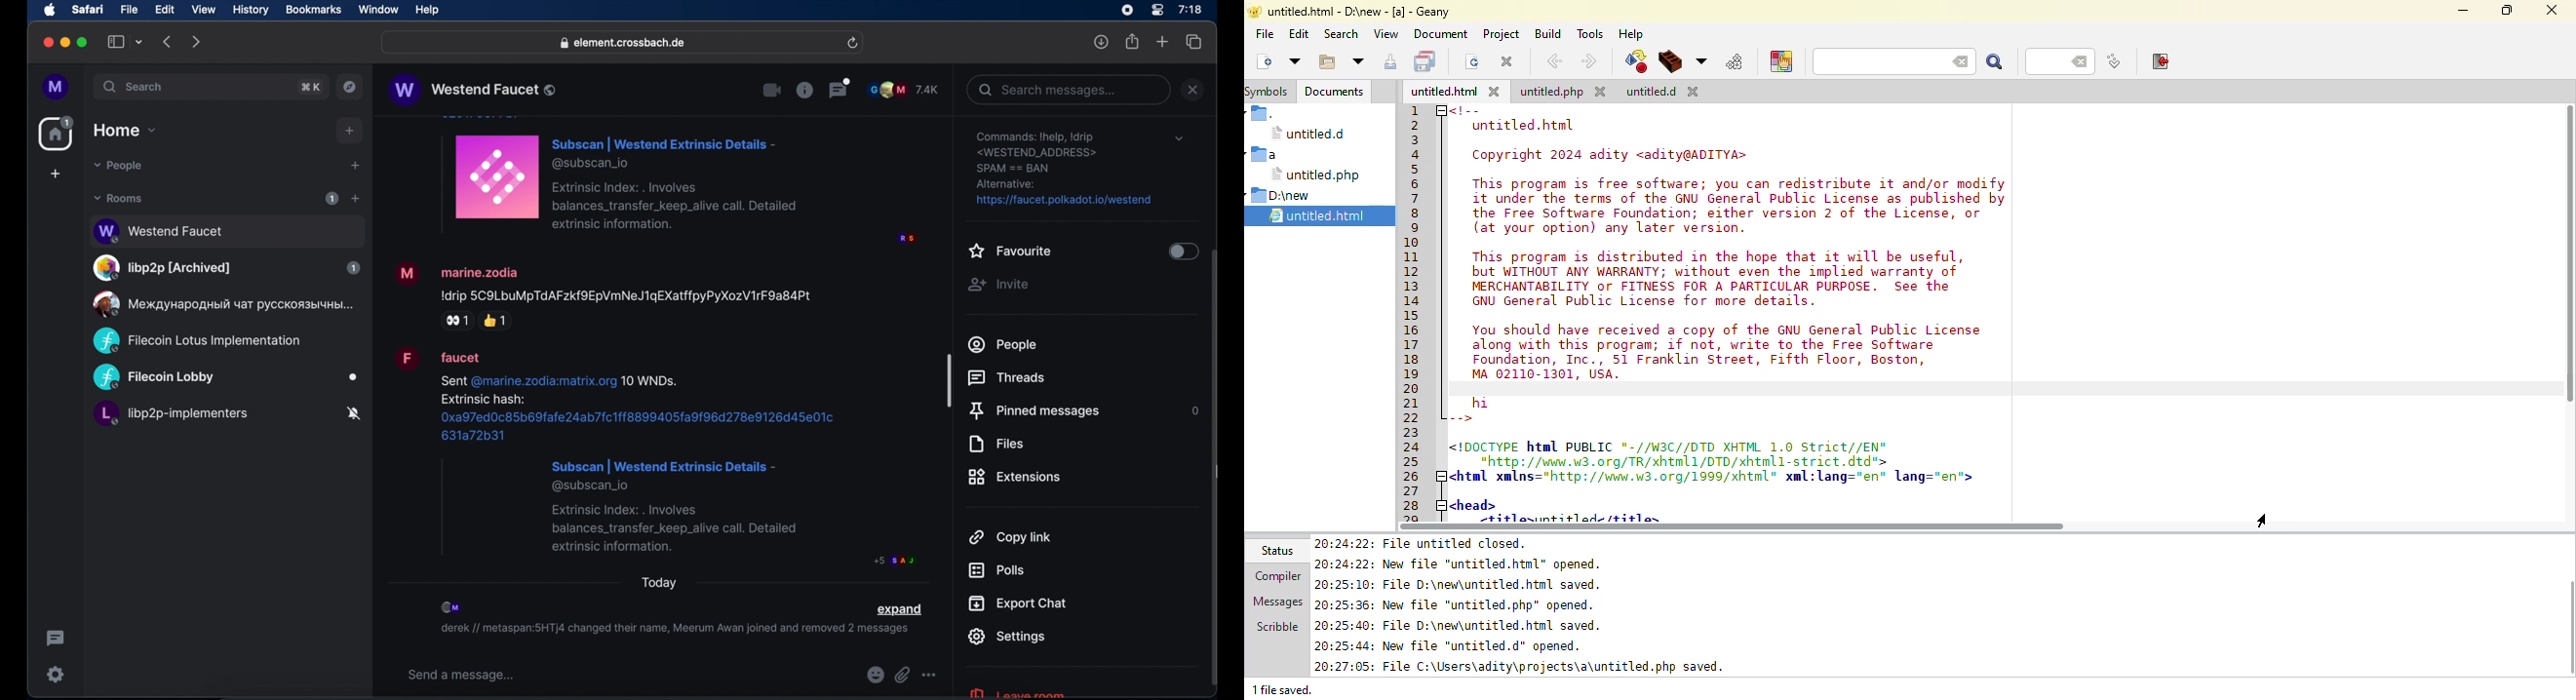 Image resolution: width=2576 pixels, height=700 pixels. I want to click on bookmarks, so click(313, 10).